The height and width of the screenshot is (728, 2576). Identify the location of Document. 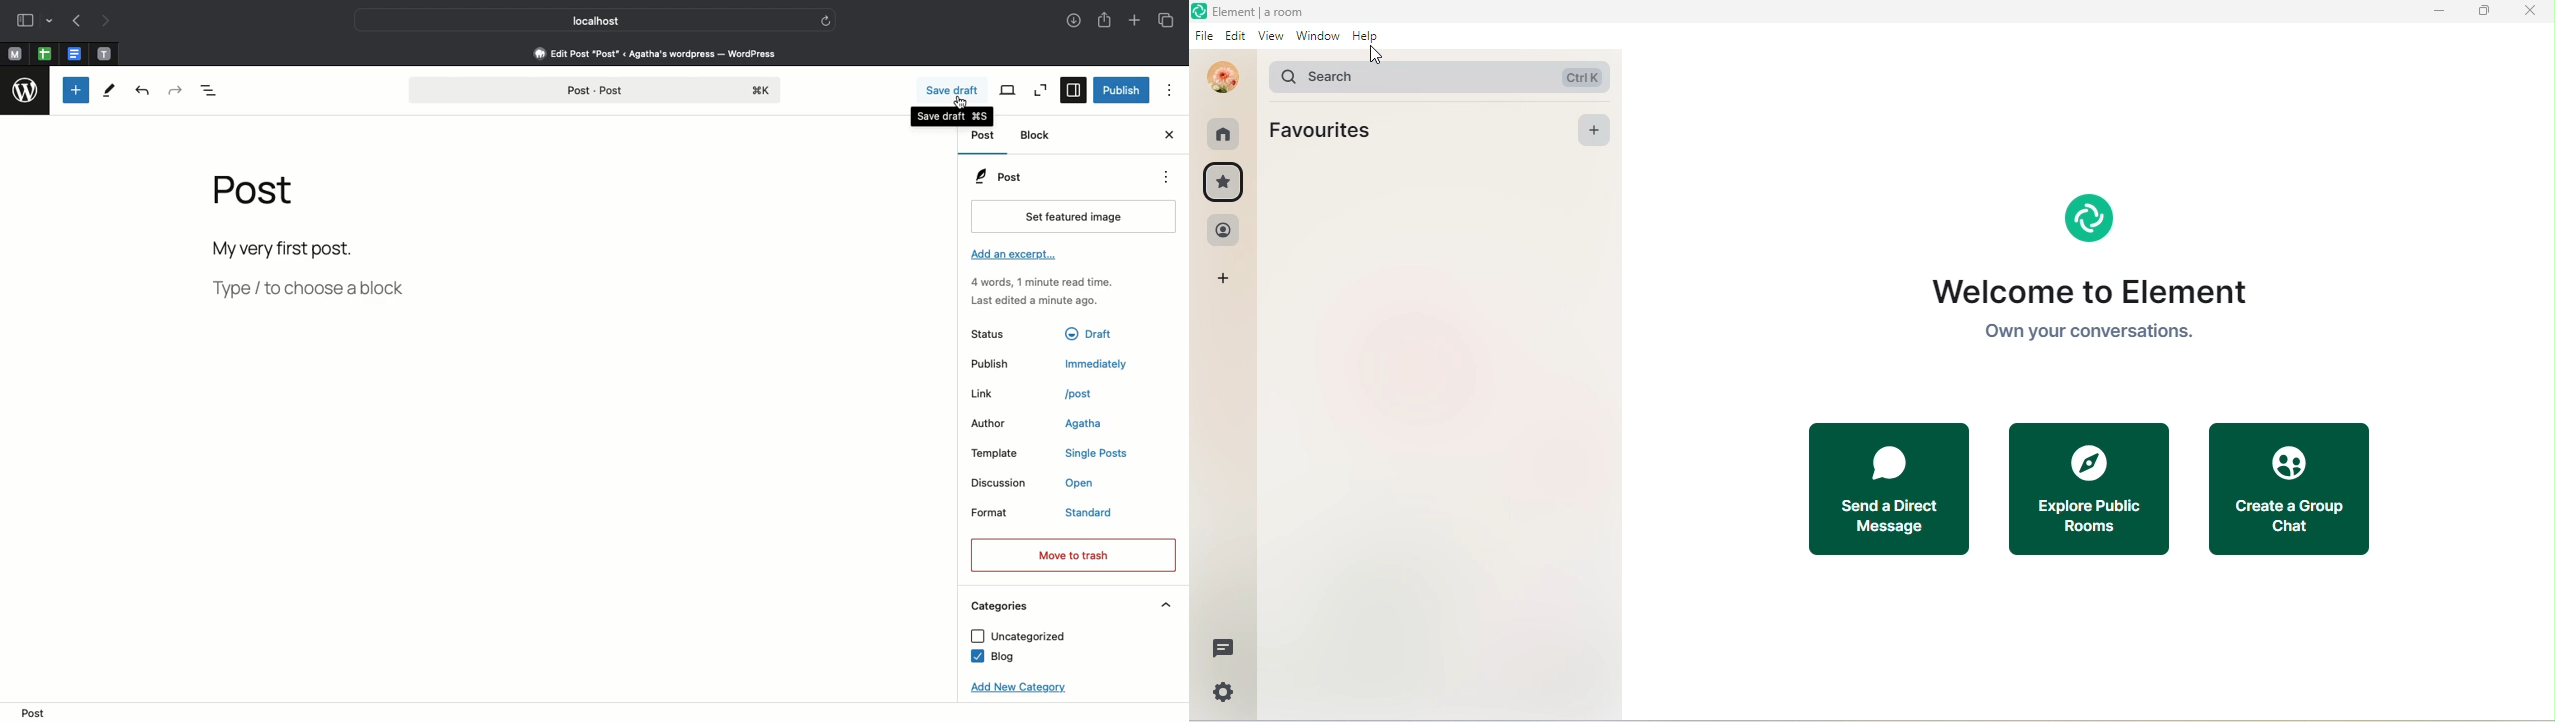
(74, 55).